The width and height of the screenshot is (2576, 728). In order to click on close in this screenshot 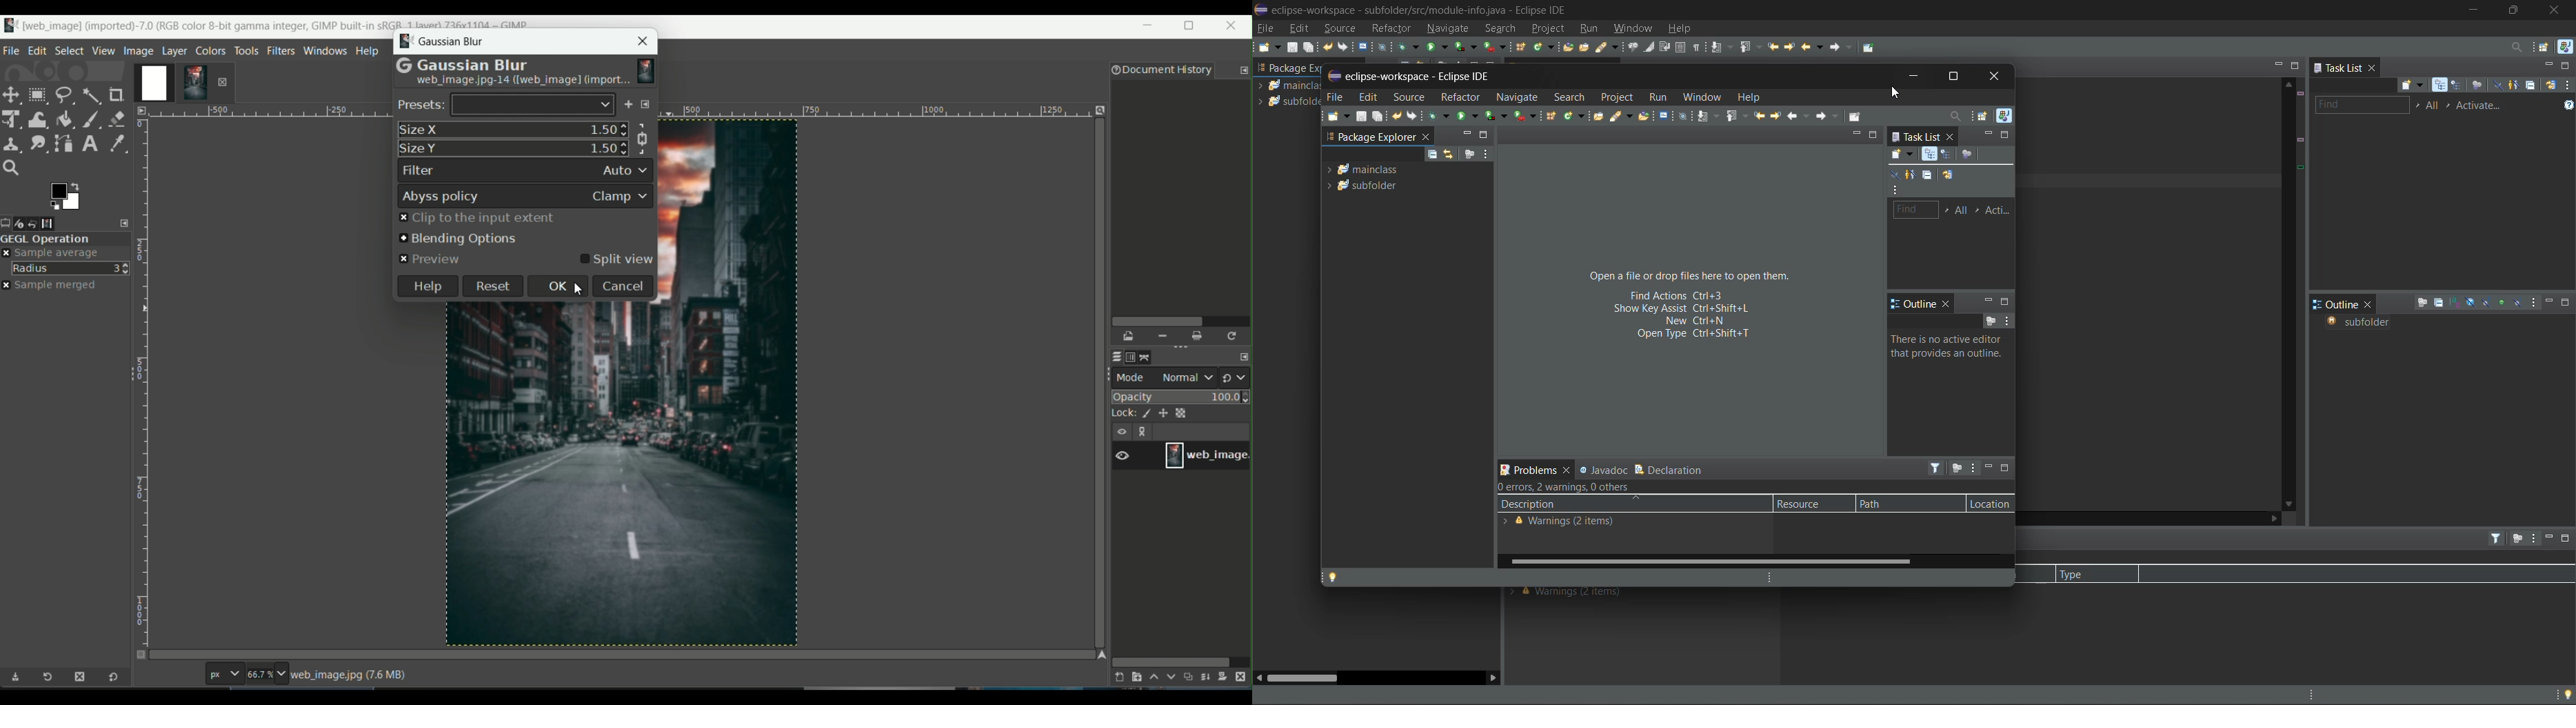, I will do `click(1950, 304)`.